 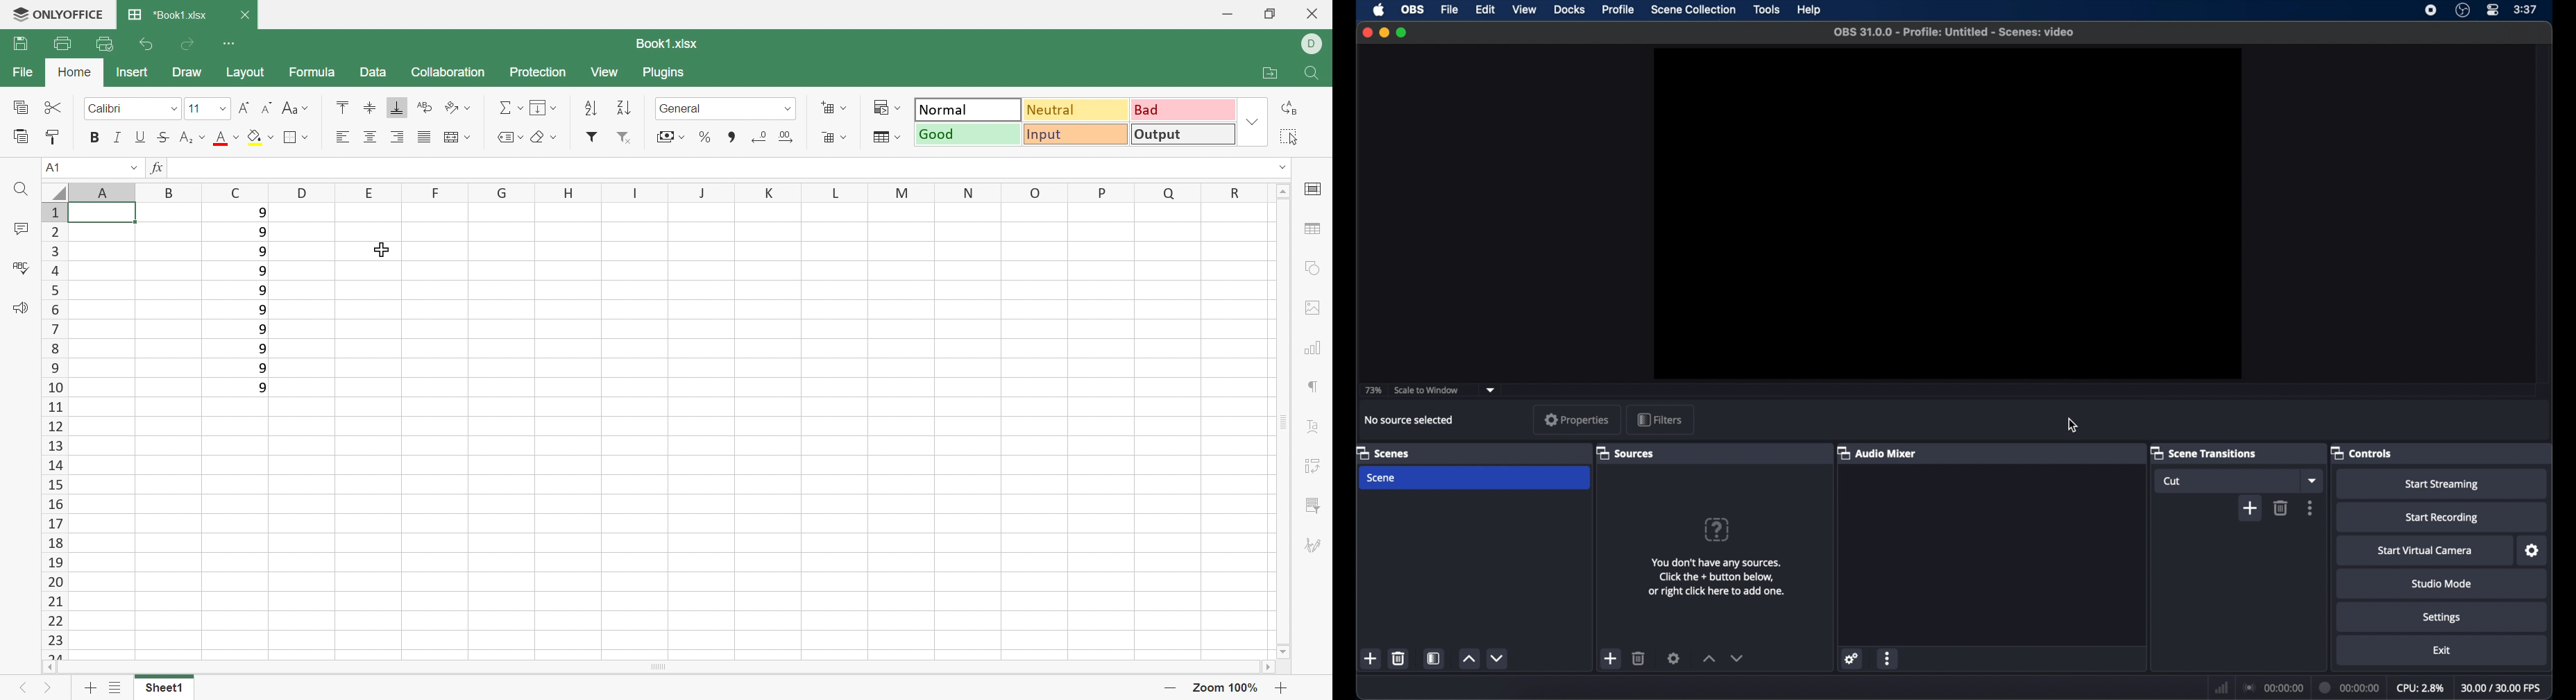 What do you see at coordinates (1398, 658) in the screenshot?
I see `delete` at bounding box center [1398, 658].